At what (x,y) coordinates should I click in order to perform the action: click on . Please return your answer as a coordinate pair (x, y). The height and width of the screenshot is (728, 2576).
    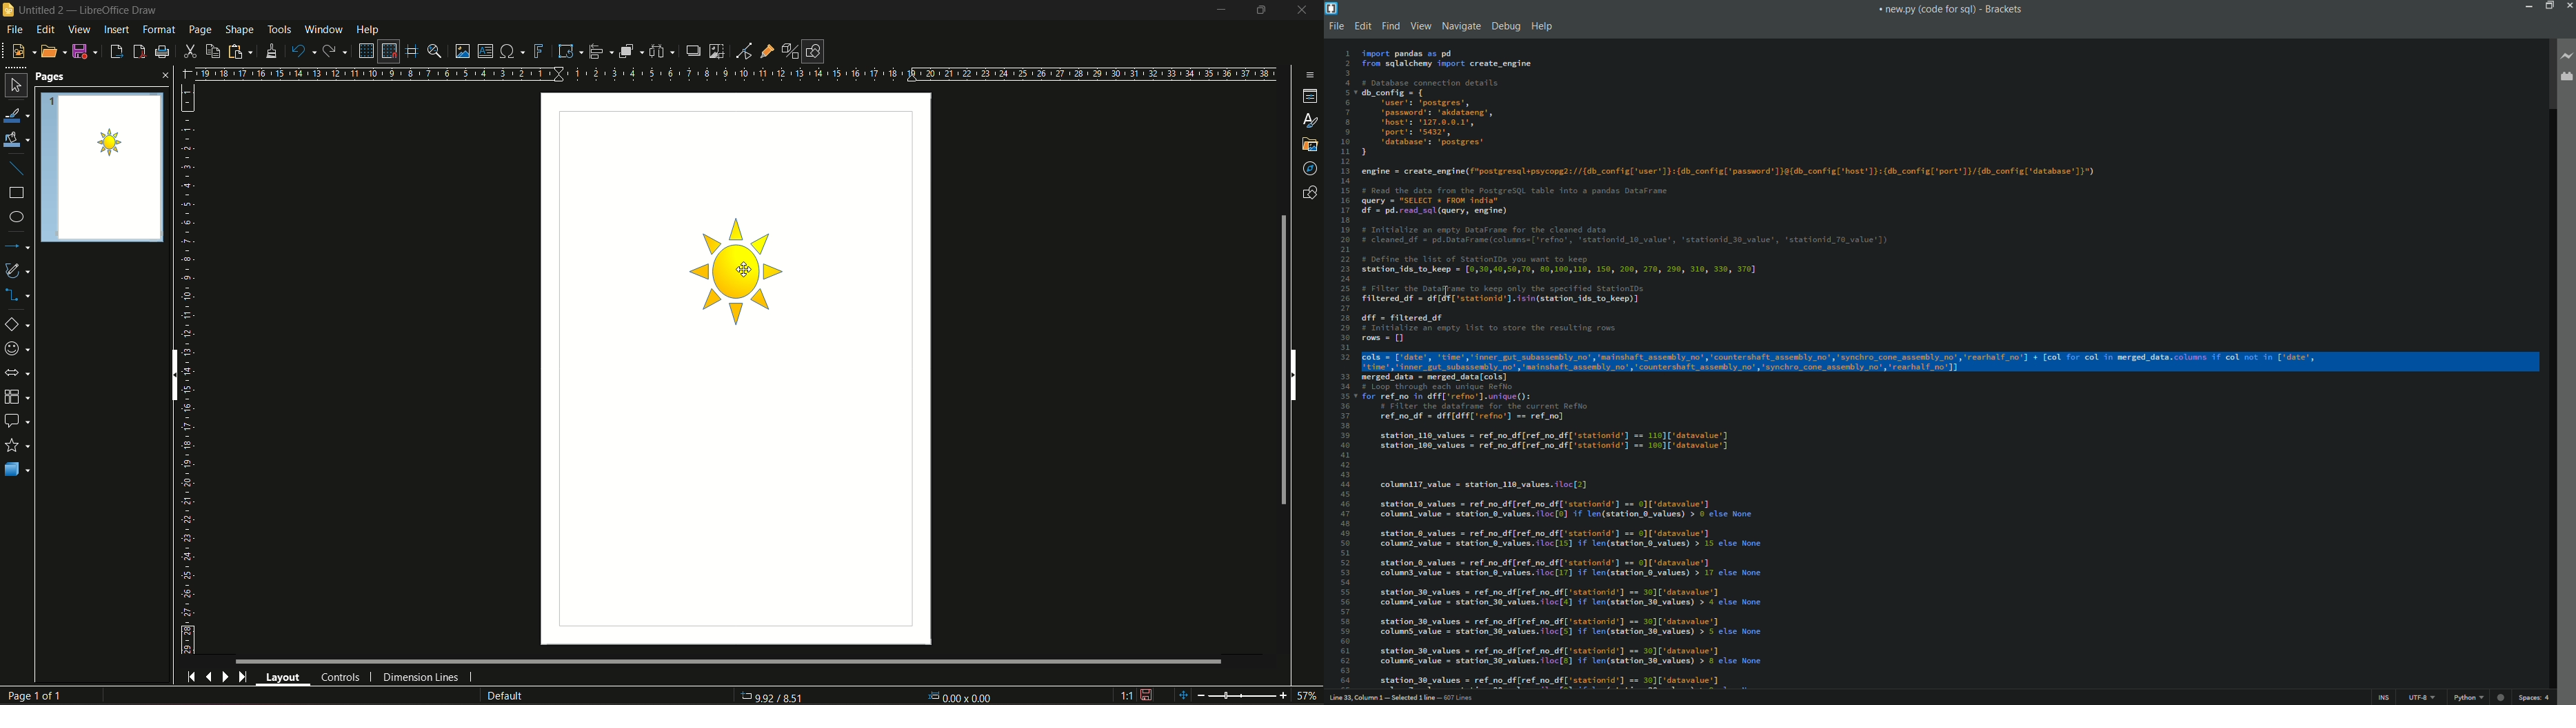
    Looking at the image, I should click on (1248, 695).